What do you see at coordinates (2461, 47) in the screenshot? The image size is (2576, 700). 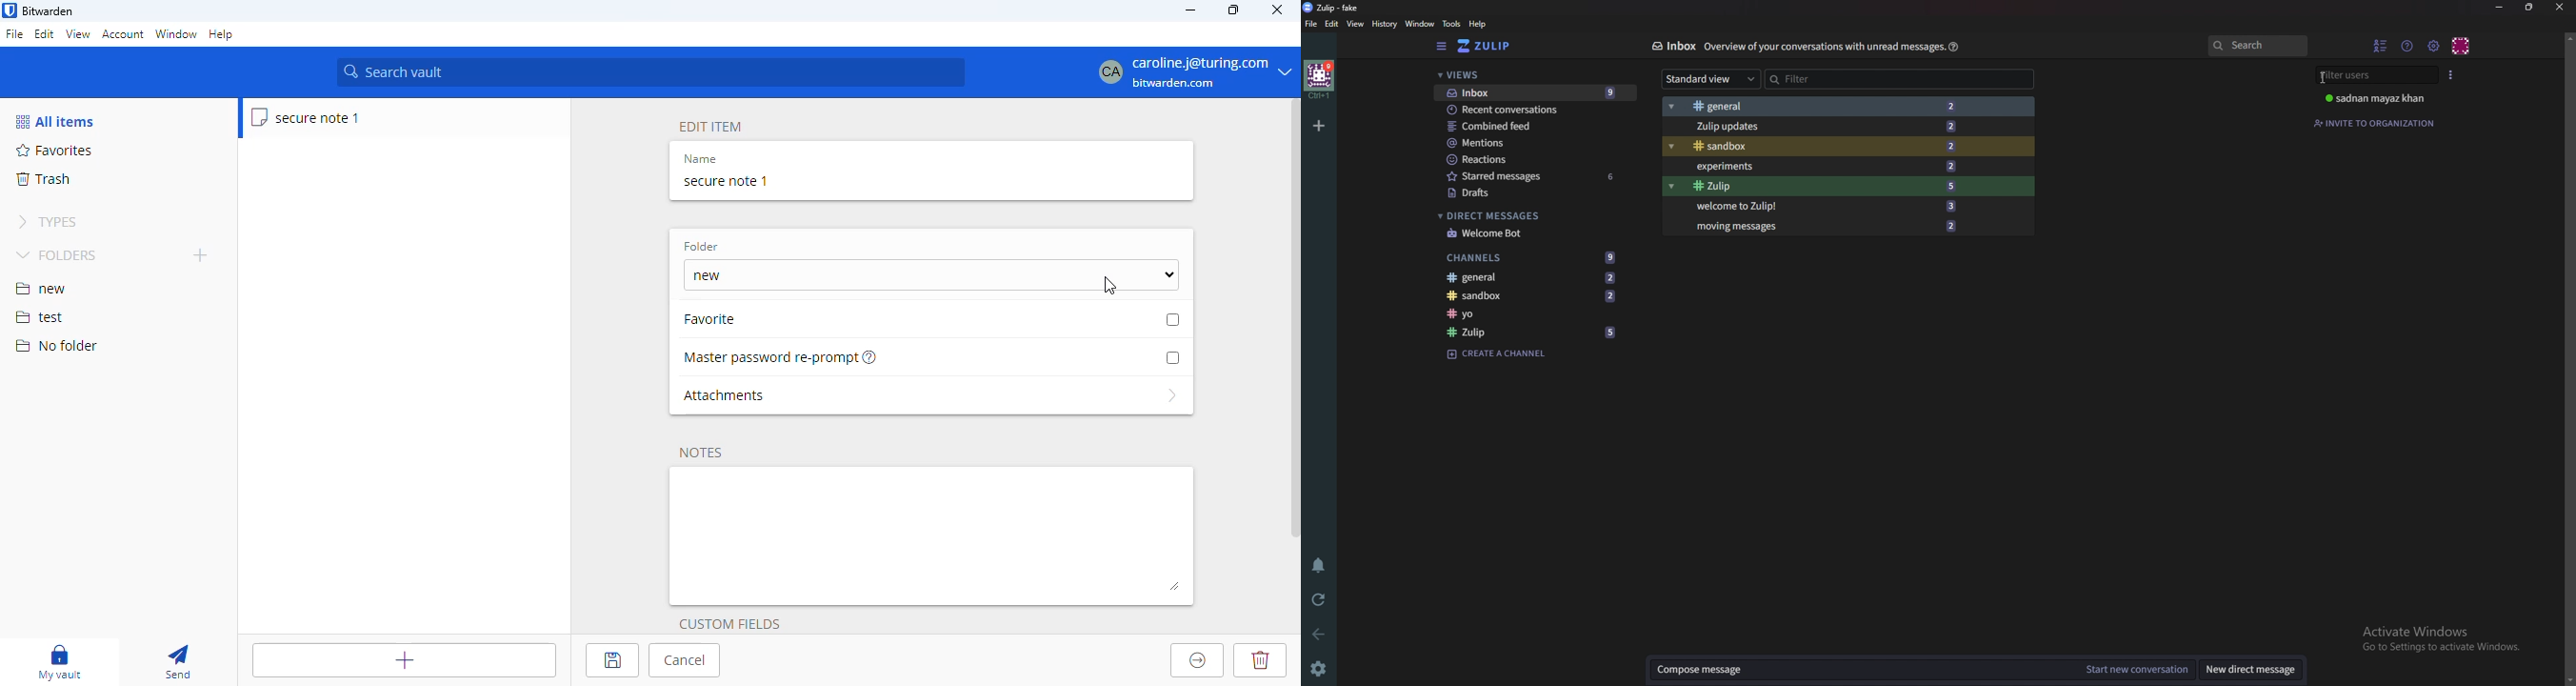 I see `Personal menu` at bounding box center [2461, 47].